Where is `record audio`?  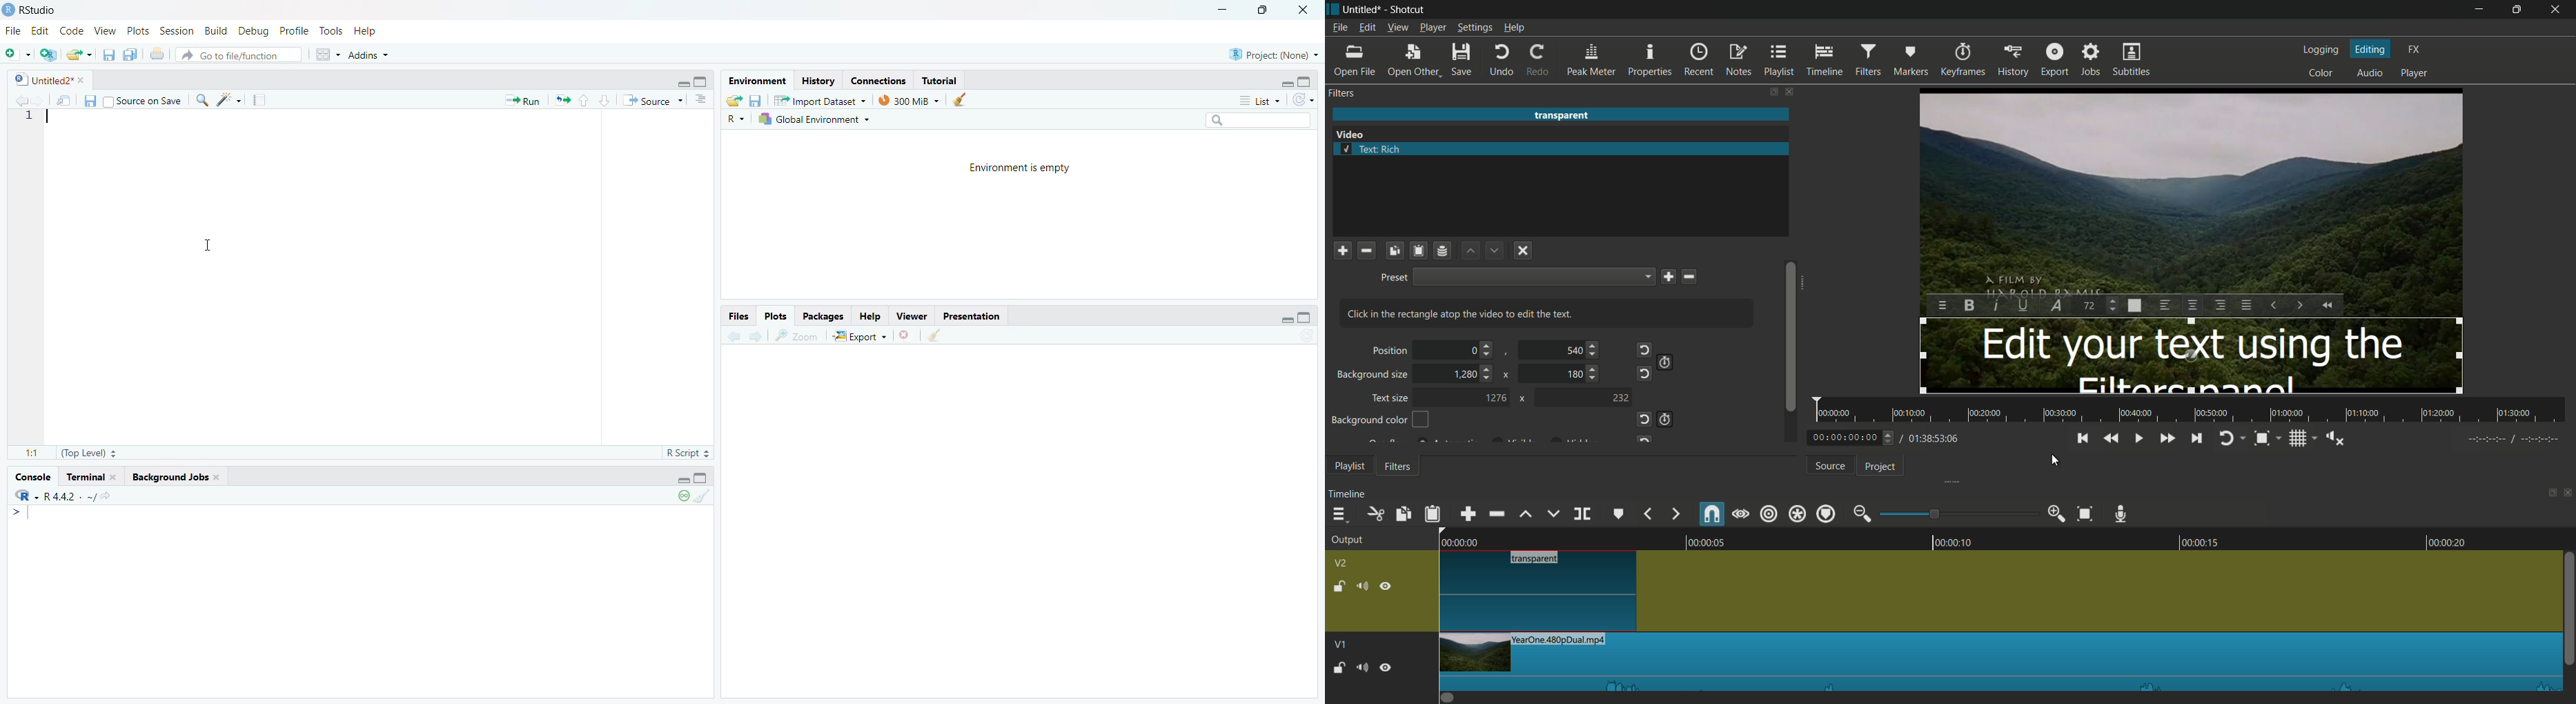
record audio is located at coordinates (2122, 512).